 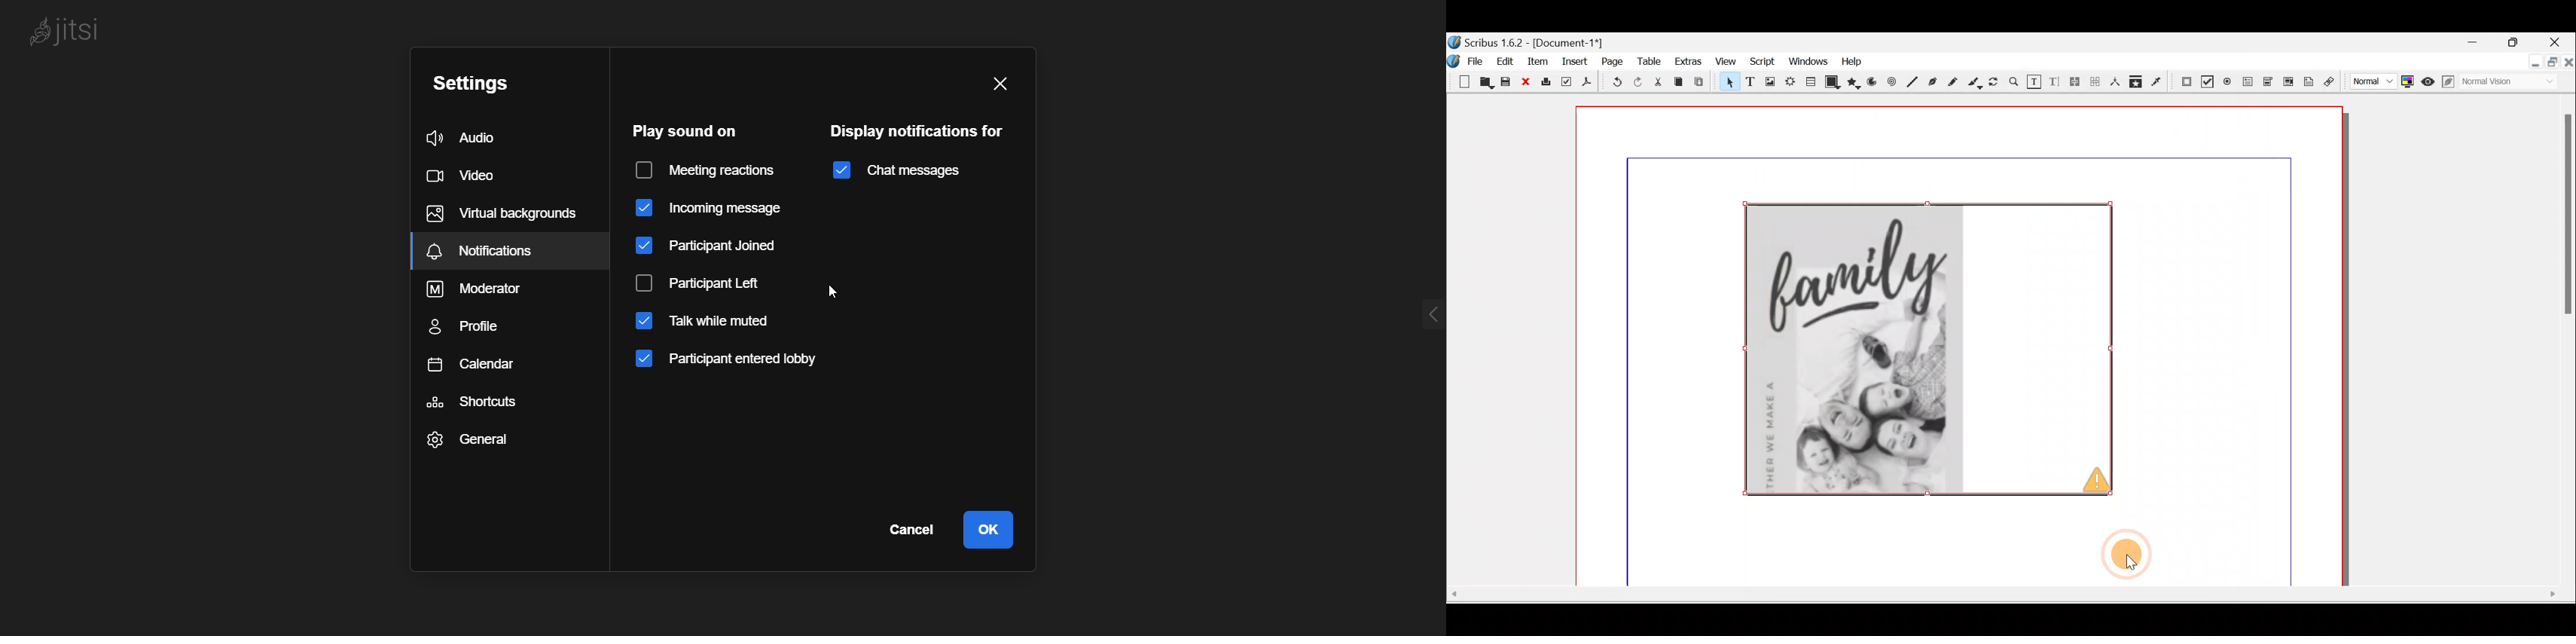 I want to click on chat messages, so click(x=896, y=170).